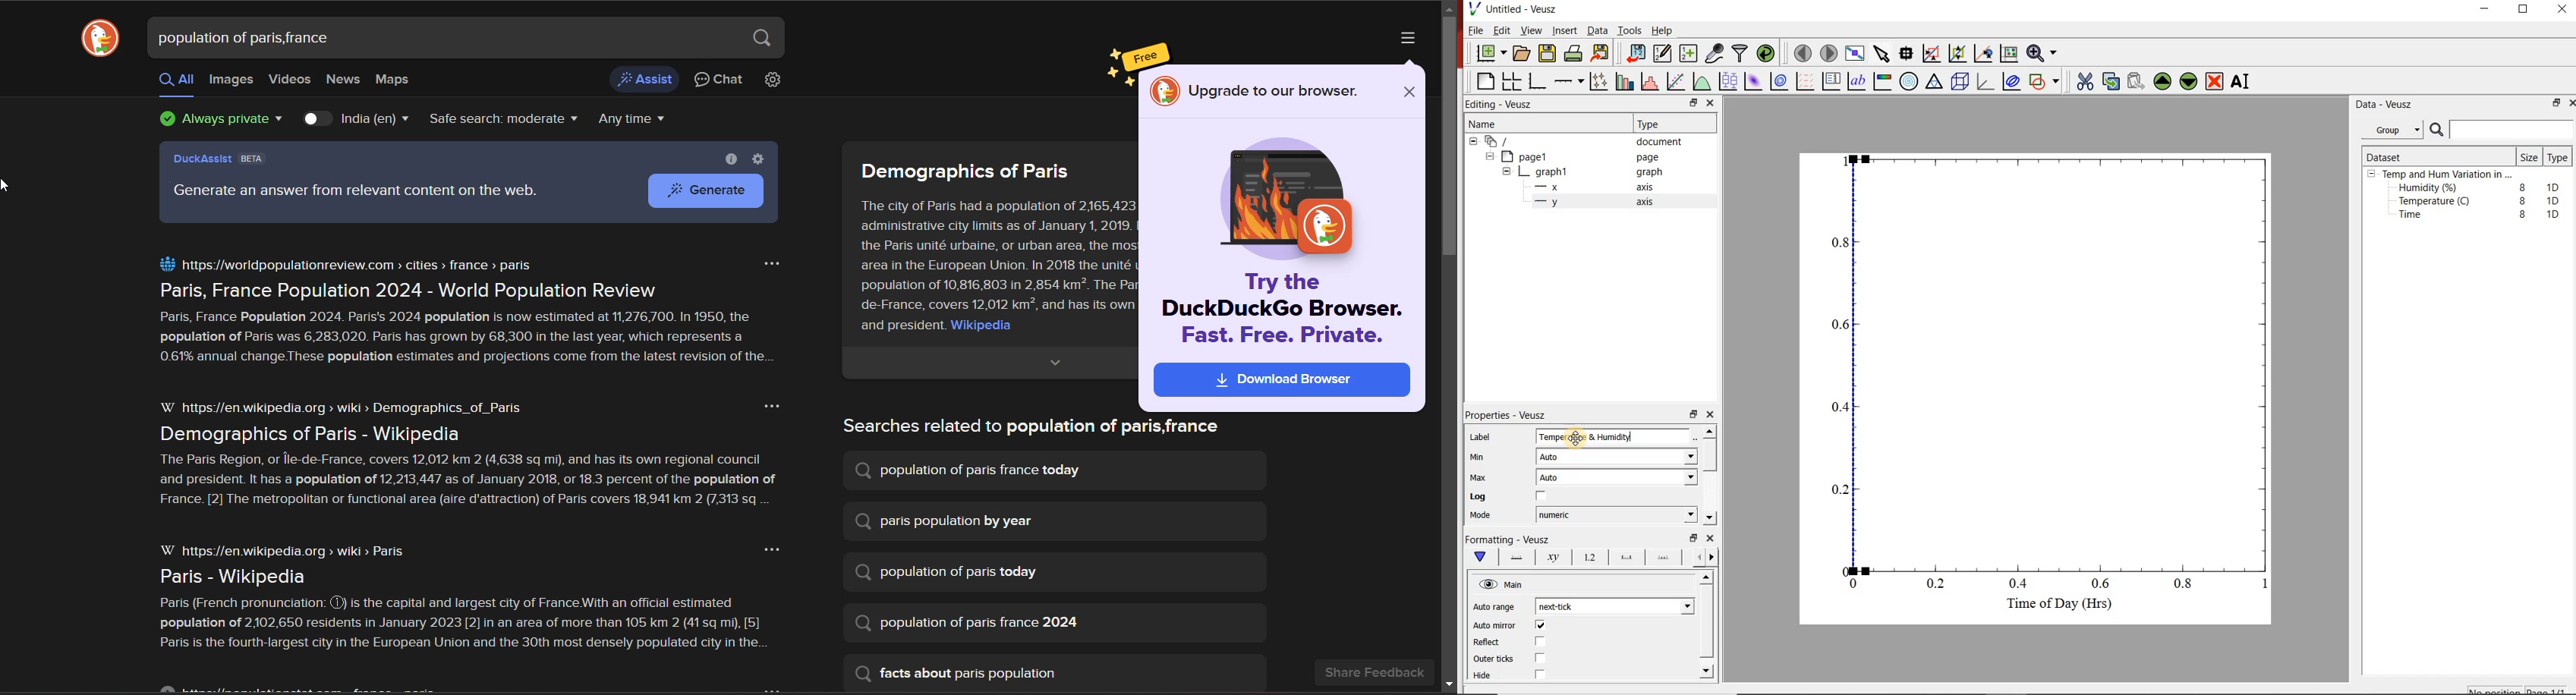 Image resolution: width=2576 pixels, height=700 pixels. Describe the element at coordinates (1492, 158) in the screenshot. I see `hide sub menu` at that location.